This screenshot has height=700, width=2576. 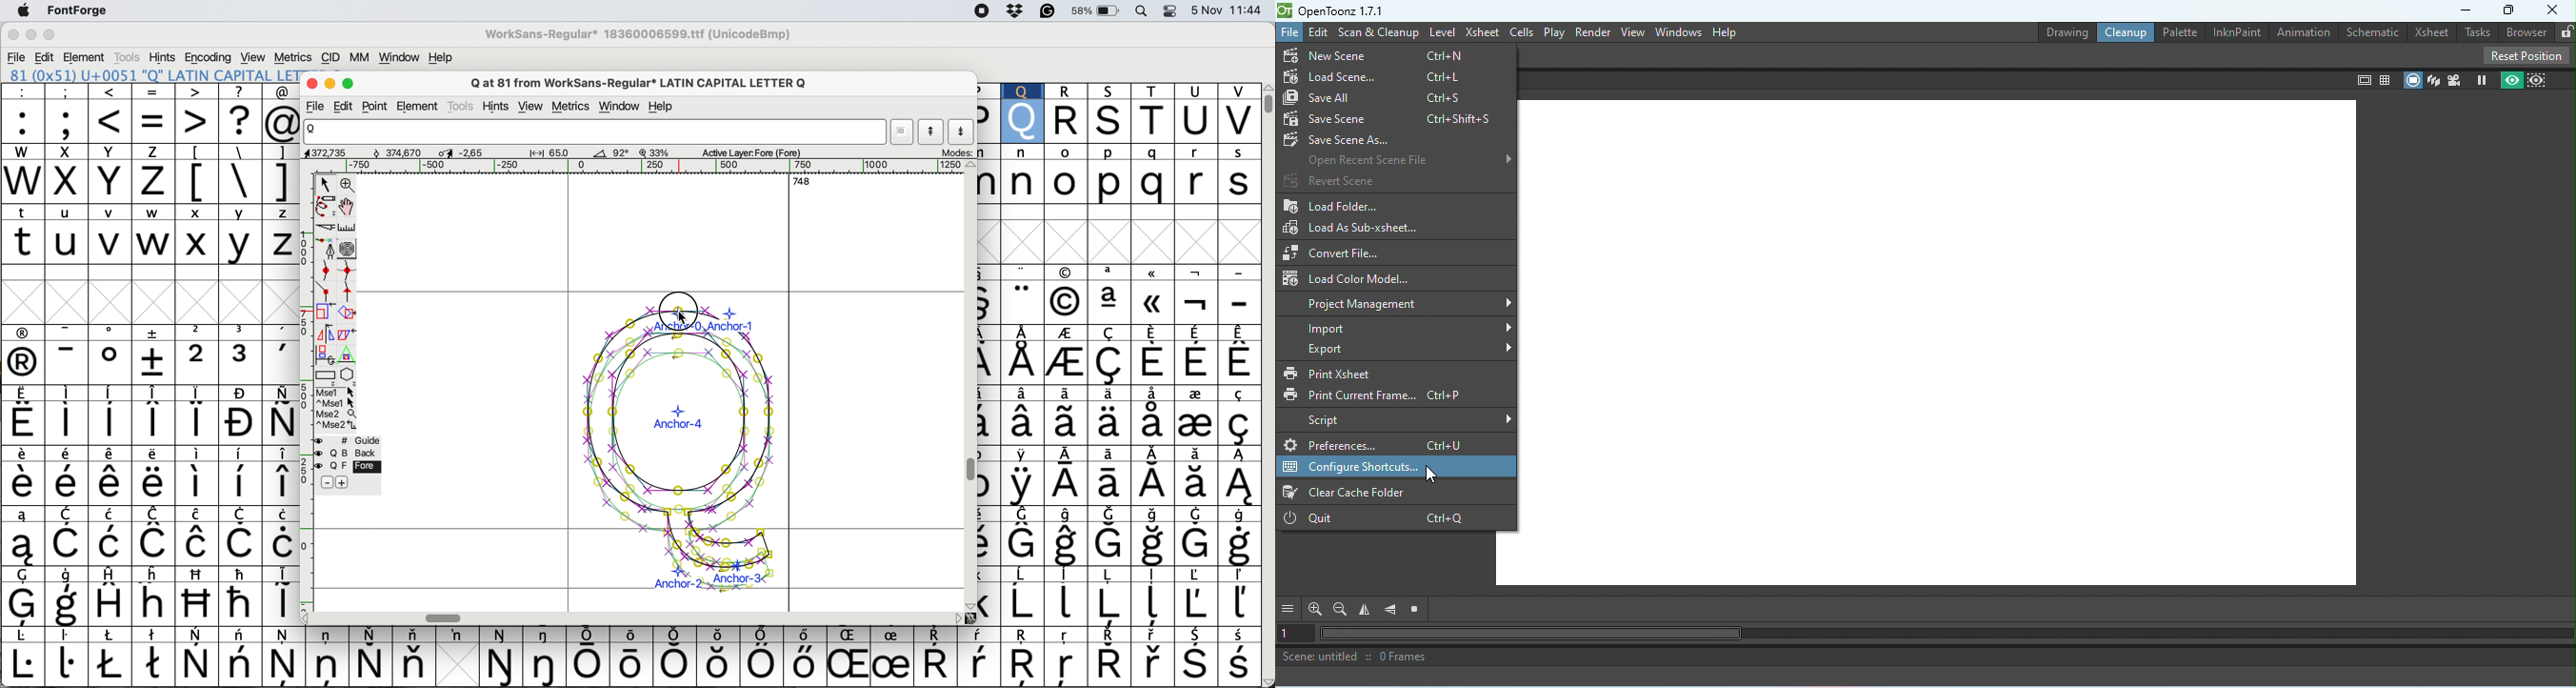 What do you see at coordinates (960, 153) in the screenshot?
I see `modes` at bounding box center [960, 153].